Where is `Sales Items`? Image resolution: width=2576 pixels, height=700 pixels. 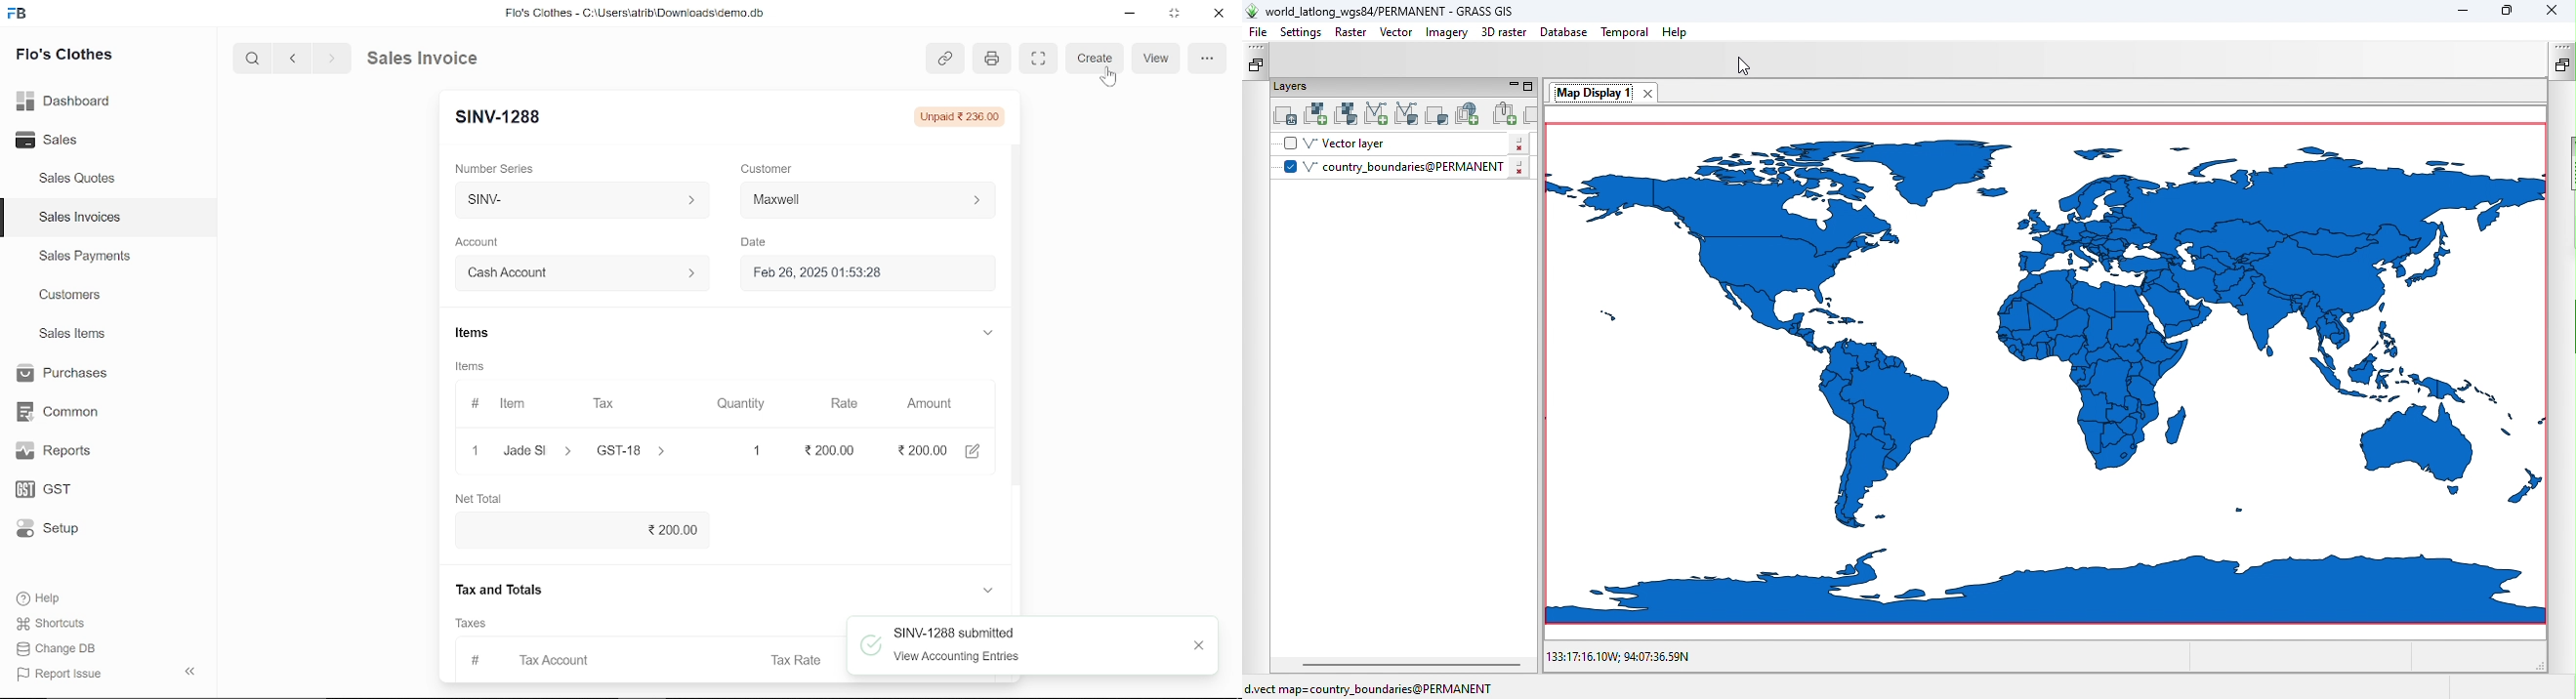 Sales Items is located at coordinates (72, 336).